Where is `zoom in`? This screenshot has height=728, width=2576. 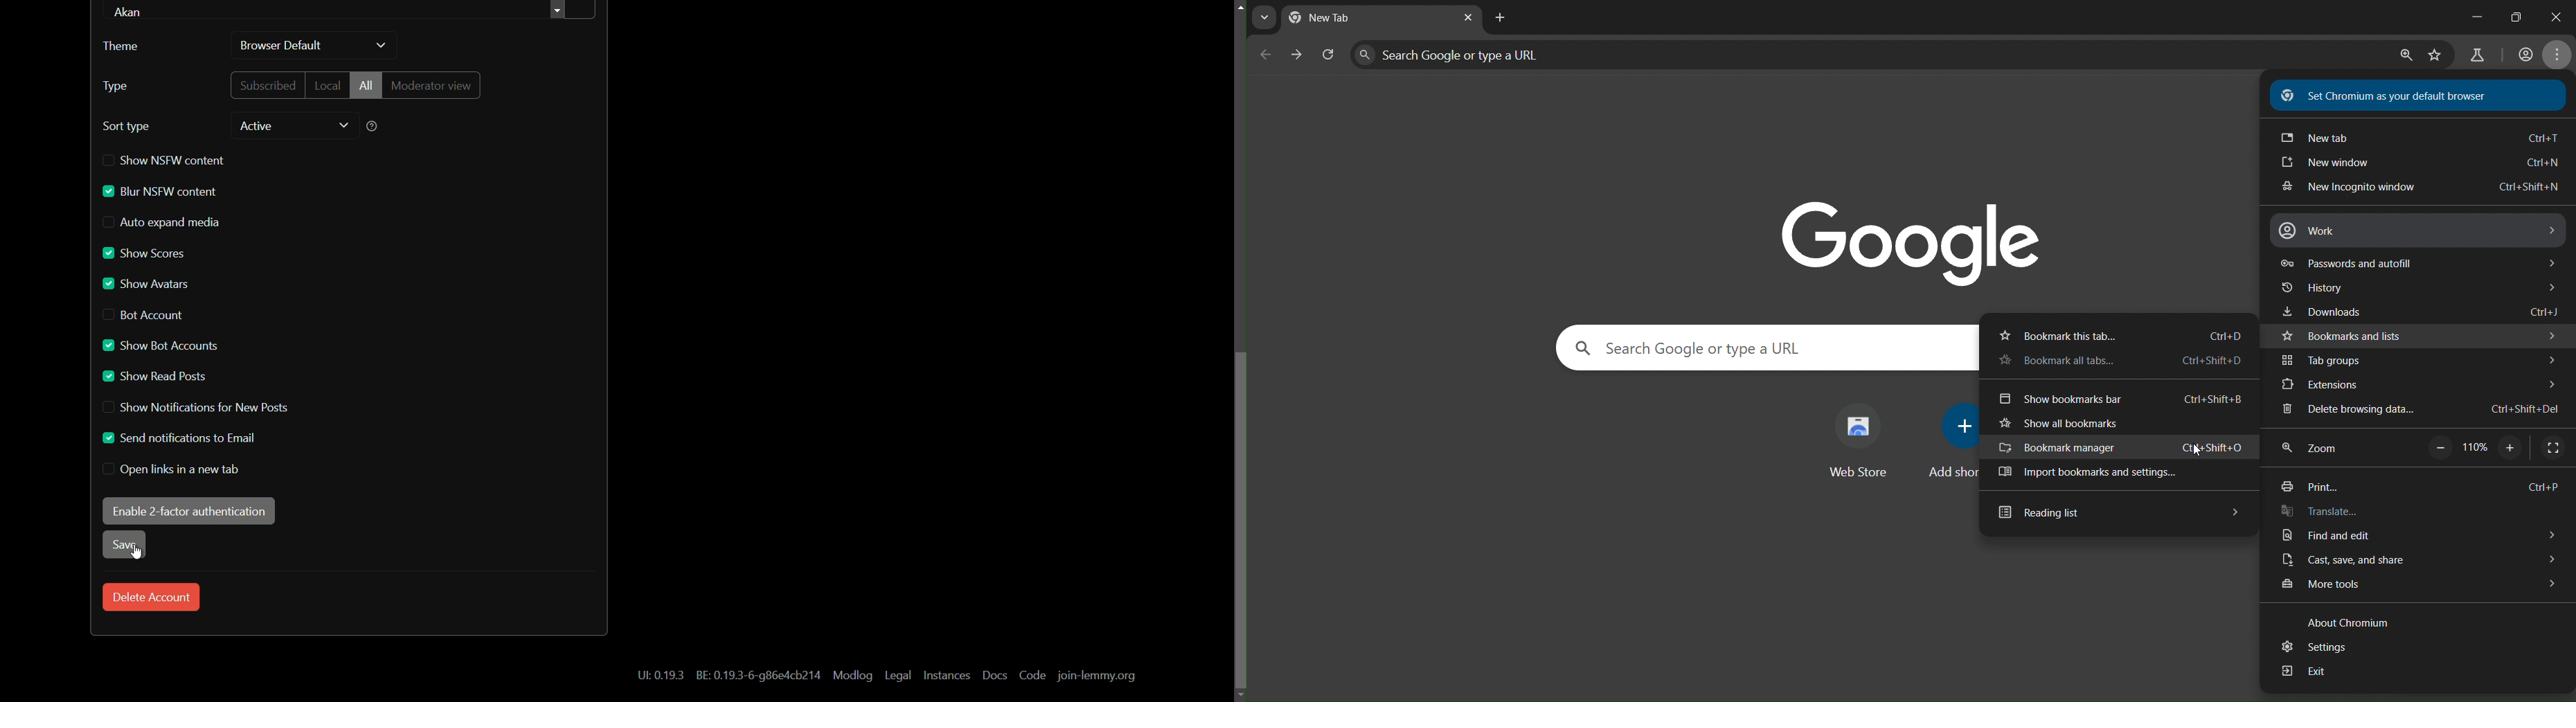
zoom in is located at coordinates (2404, 57).